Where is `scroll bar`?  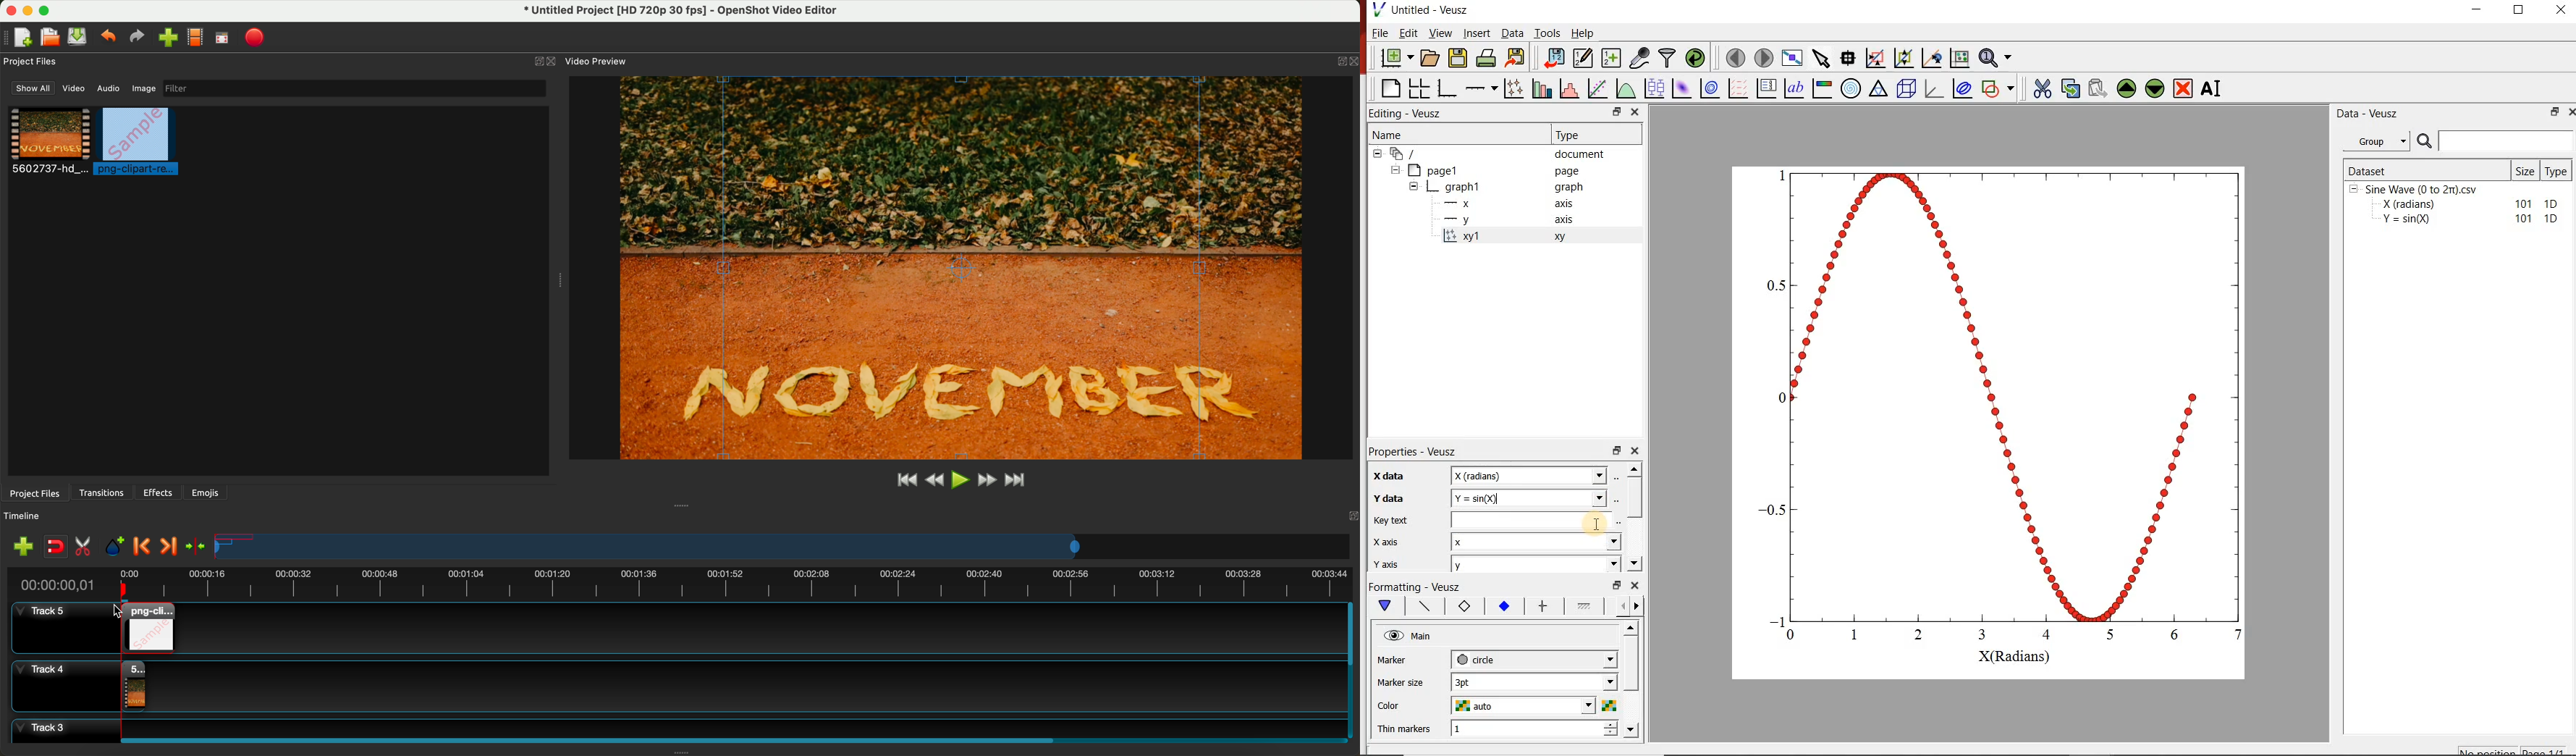
scroll bar is located at coordinates (729, 739).